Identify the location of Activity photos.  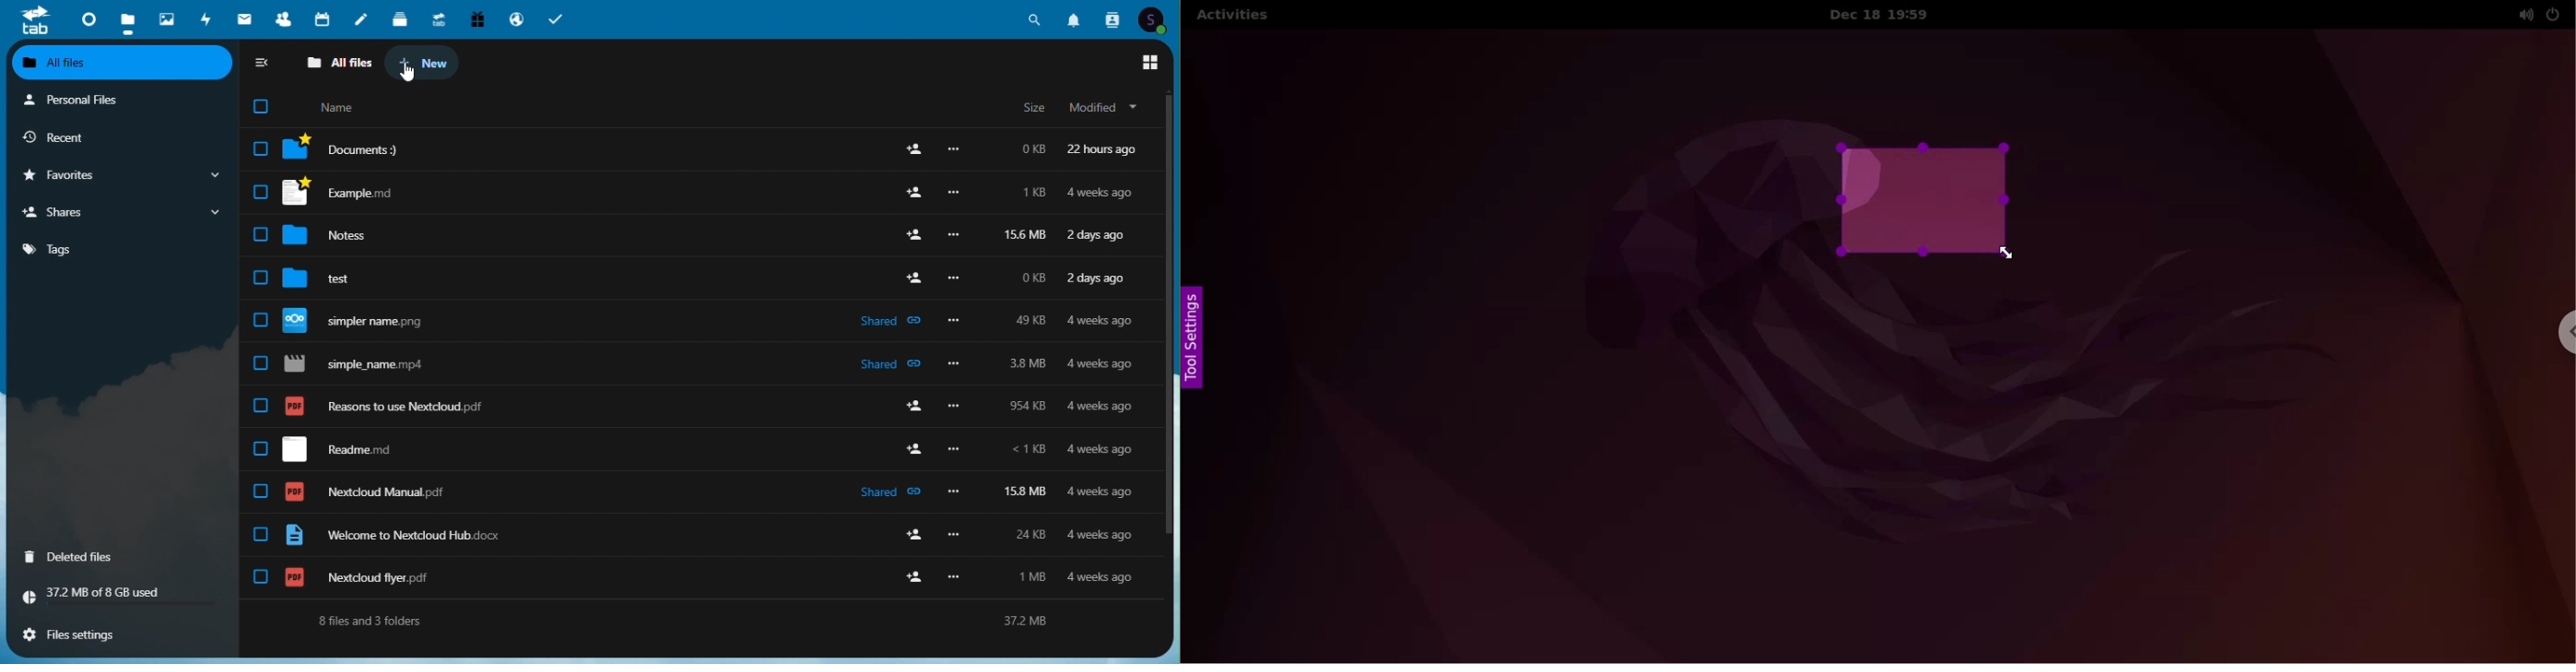
(207, 18).